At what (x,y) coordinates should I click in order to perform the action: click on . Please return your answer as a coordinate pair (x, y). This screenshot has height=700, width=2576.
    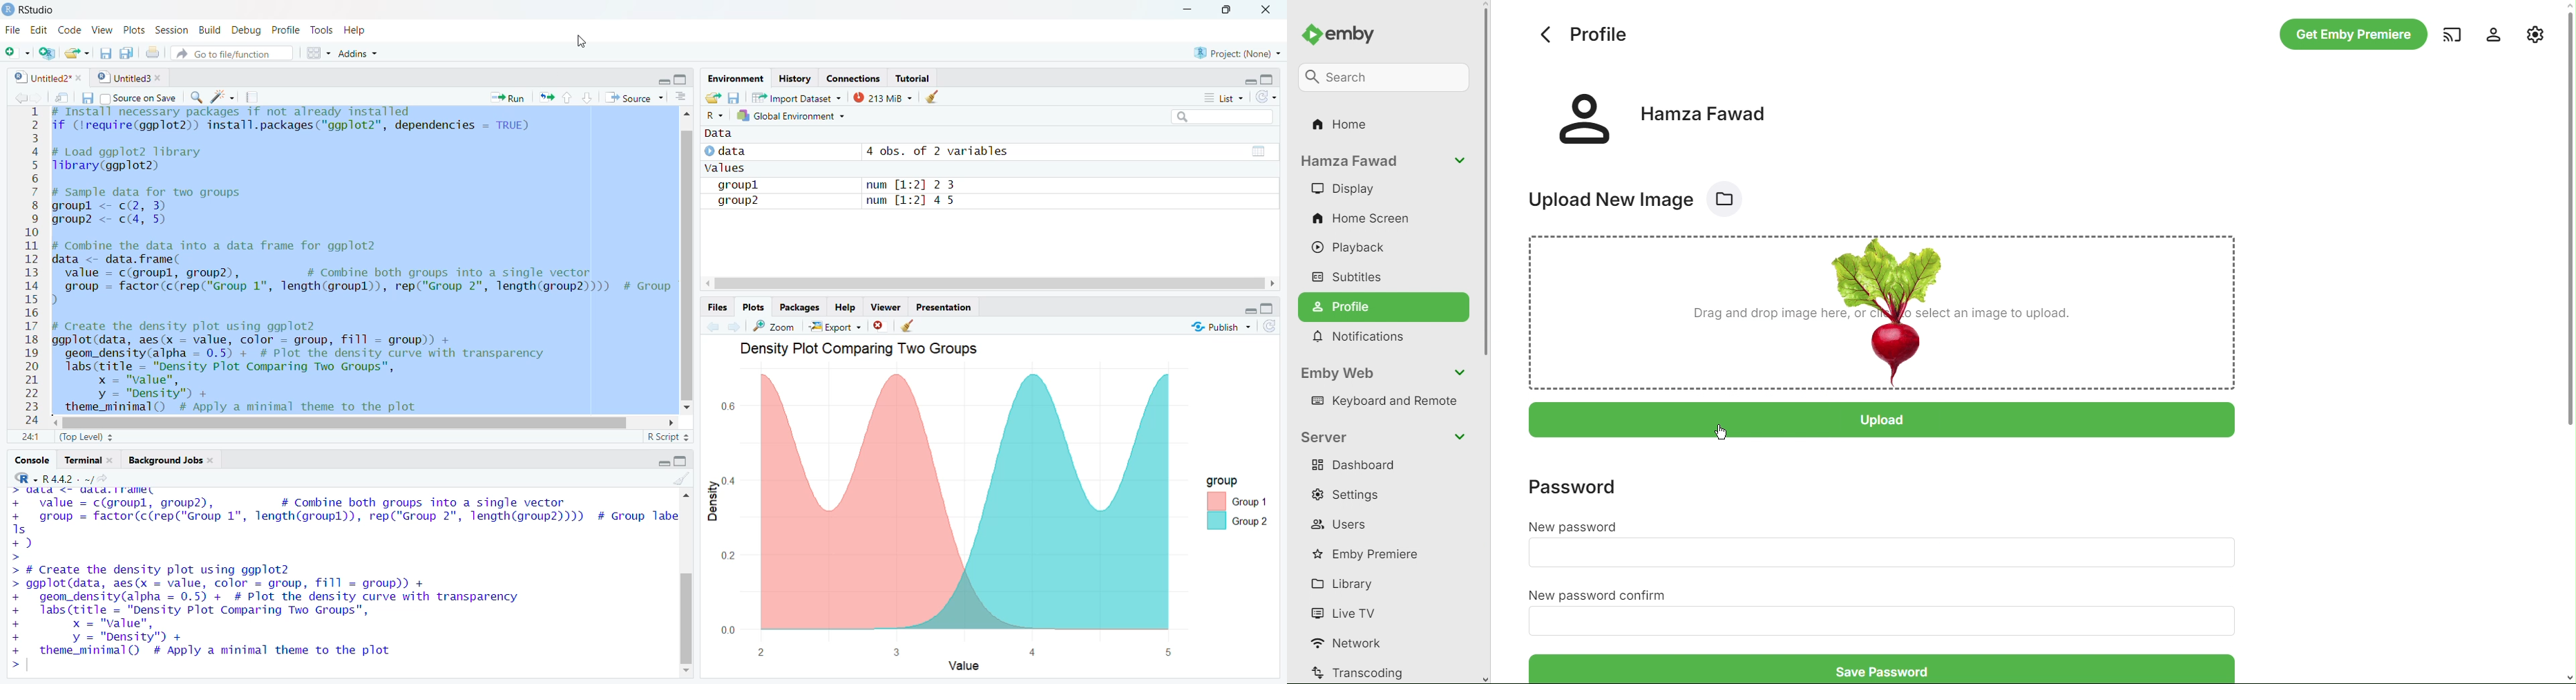
    Looking at the image, I should click on (314, 52).